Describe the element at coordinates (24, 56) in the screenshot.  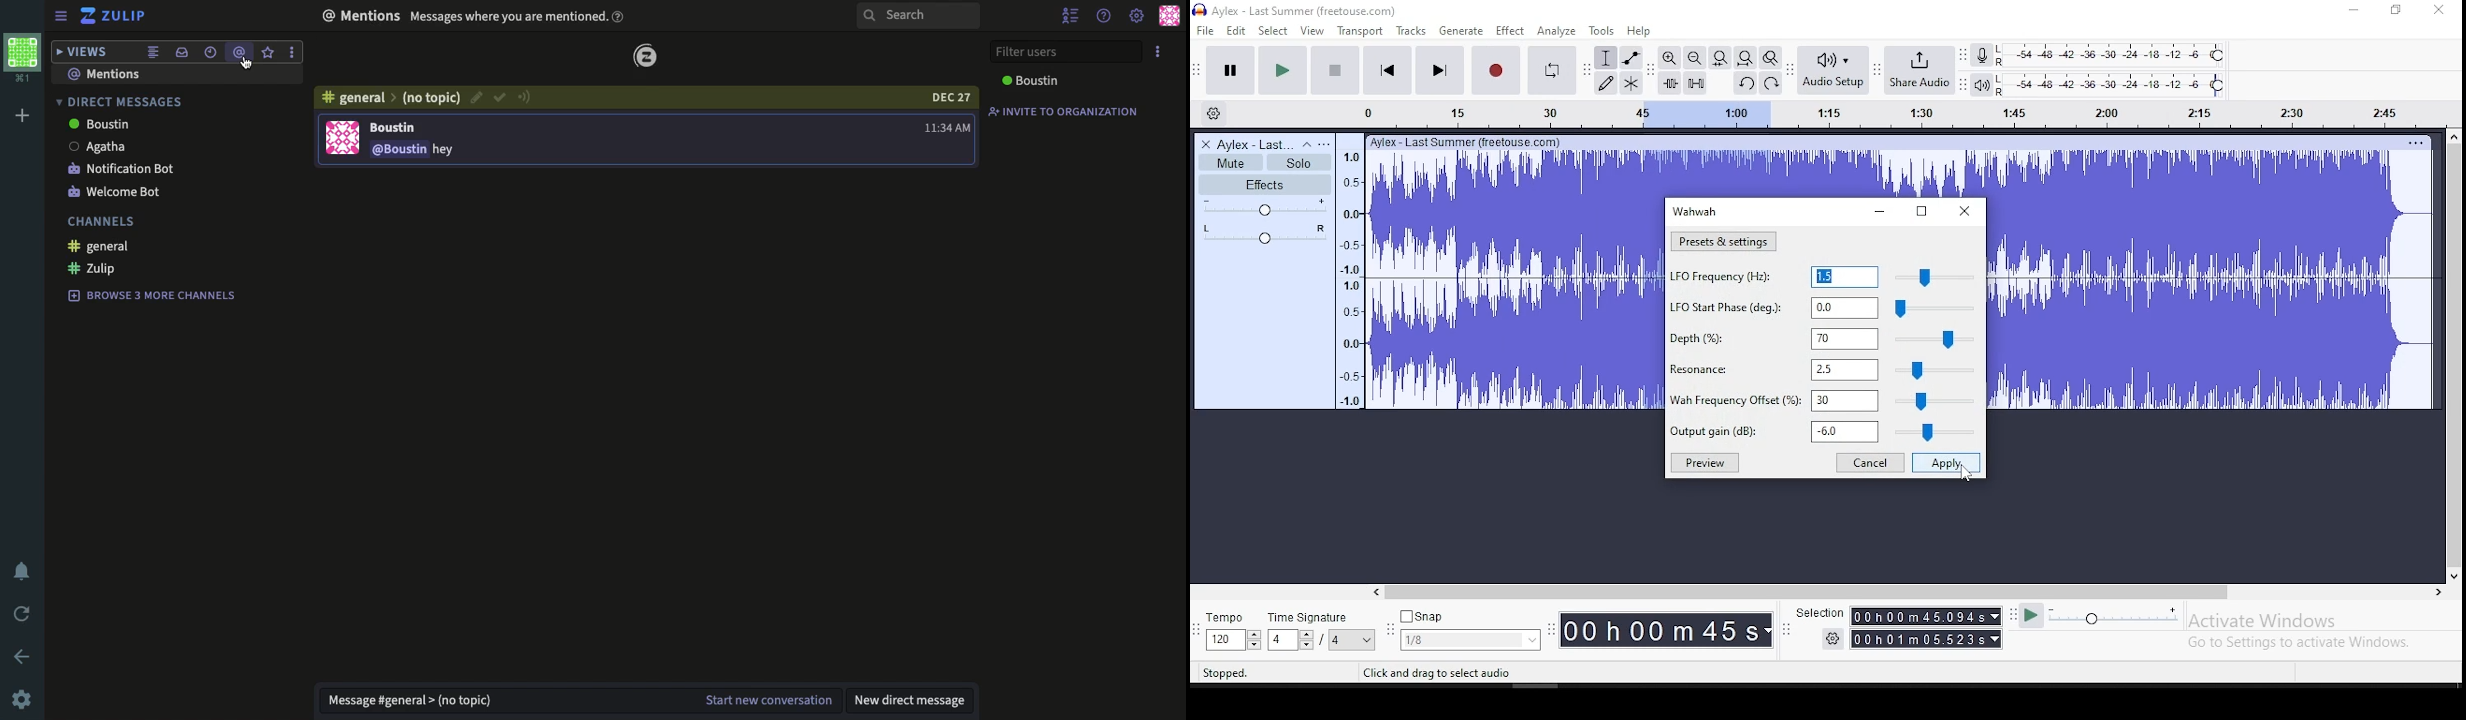
I see `workspace` at that location.